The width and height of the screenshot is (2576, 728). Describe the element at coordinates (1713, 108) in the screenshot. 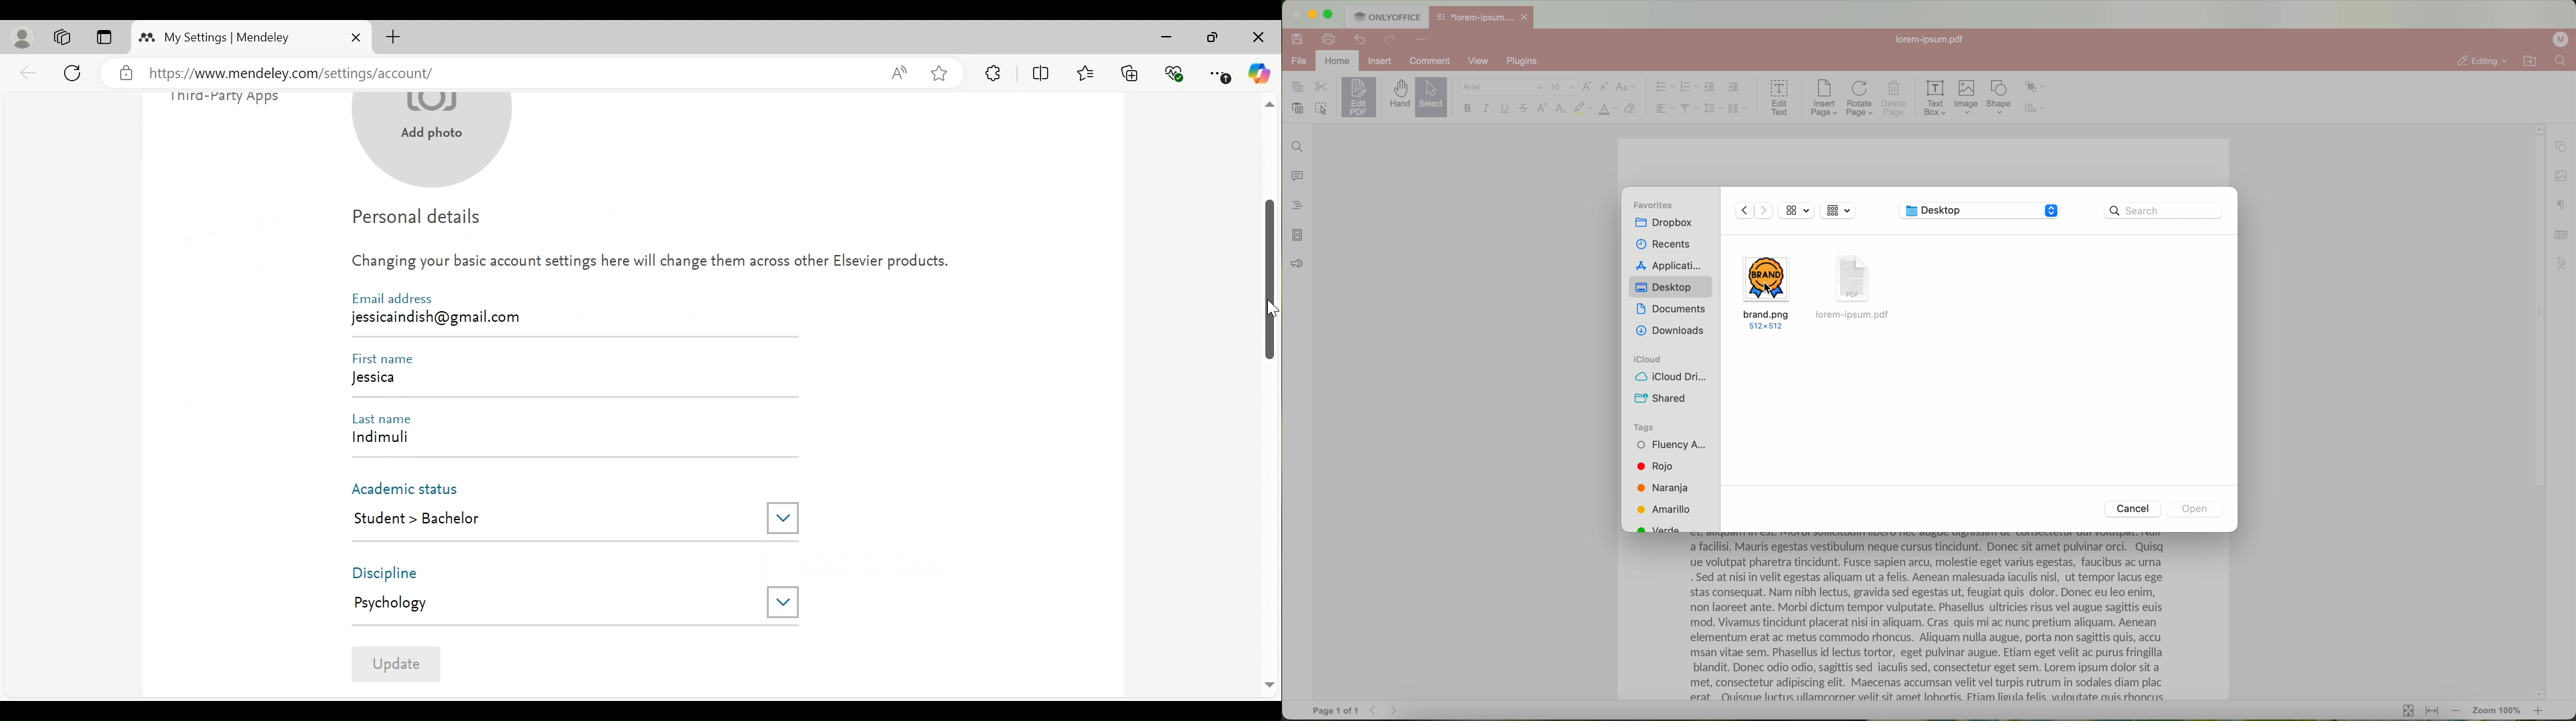

I see `line spacing` at that location.